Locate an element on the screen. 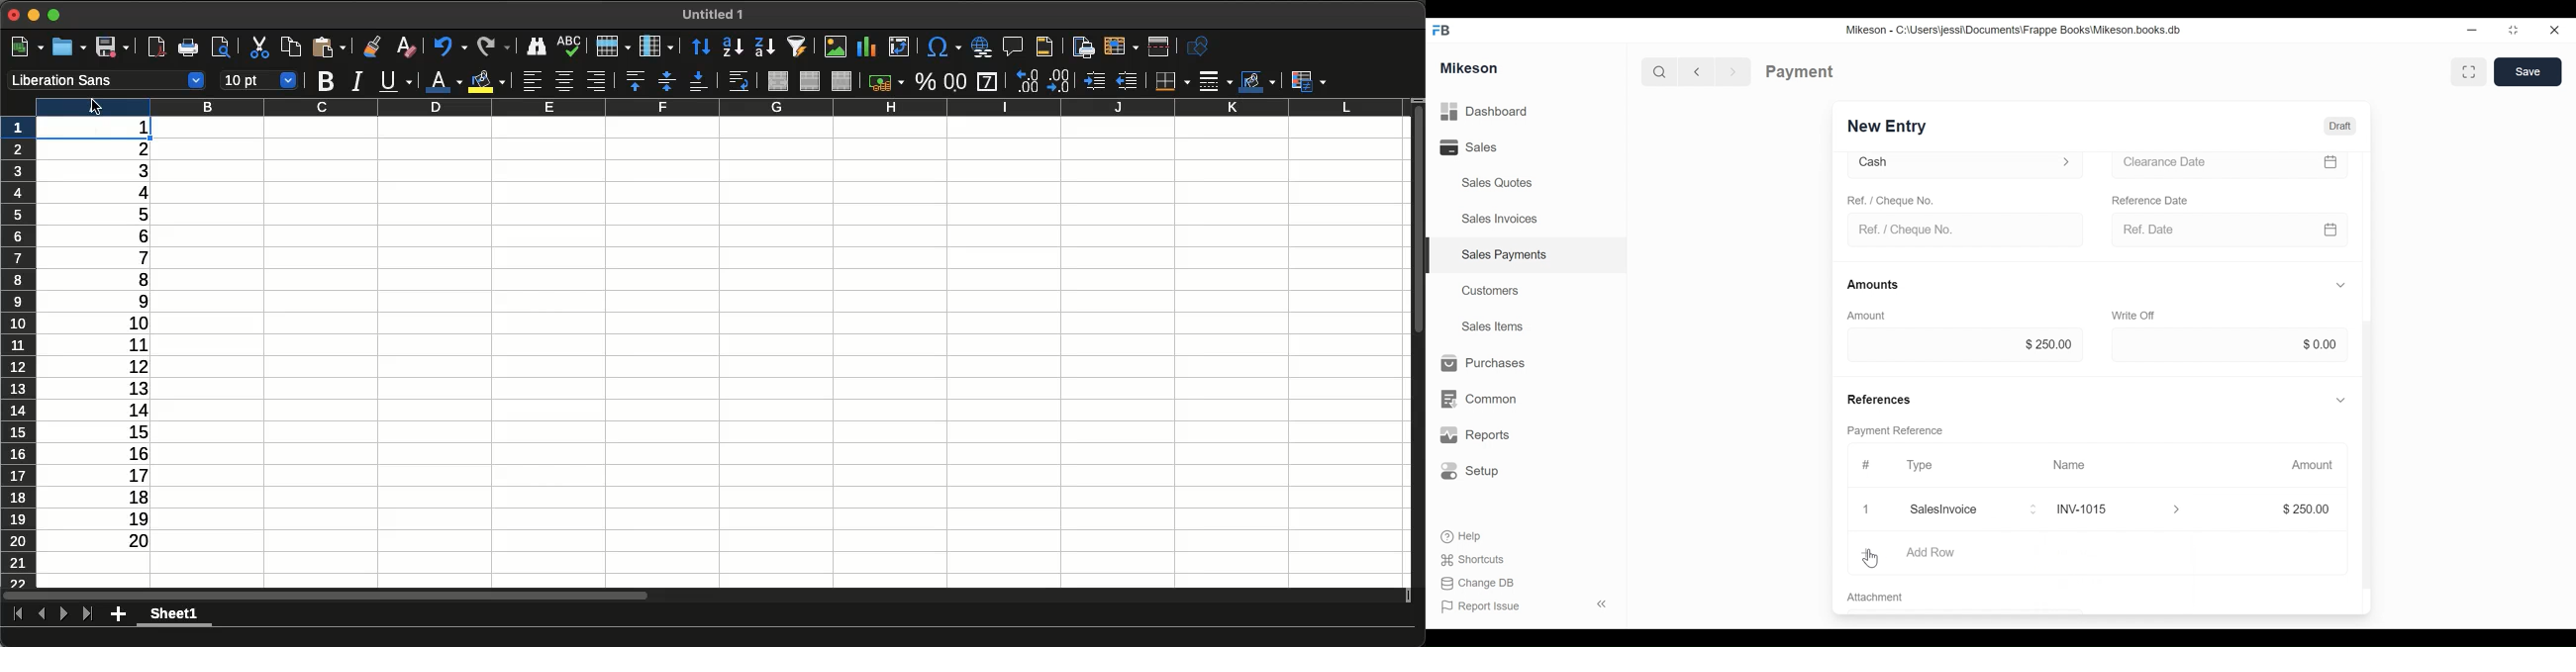 The image size is (2576, 672). Name is located at coordinates (2072, 465).